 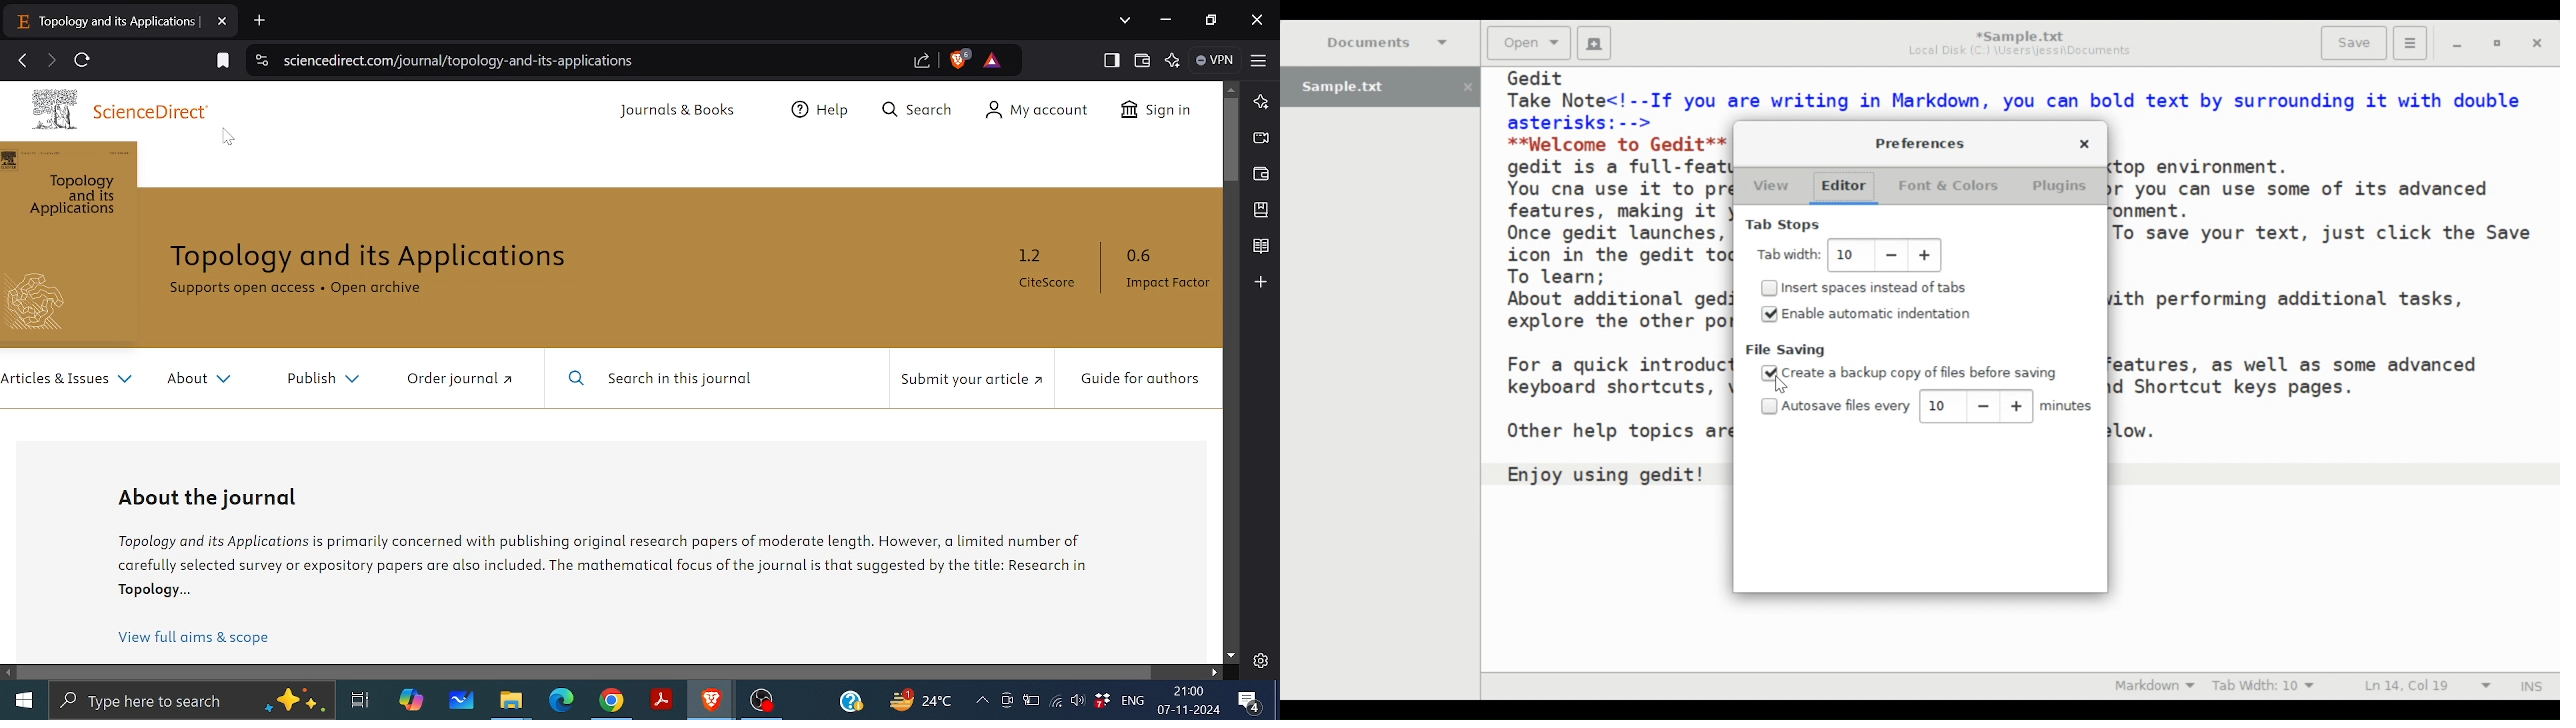 I want to click on File Saving, so click(x=1787, y=350).